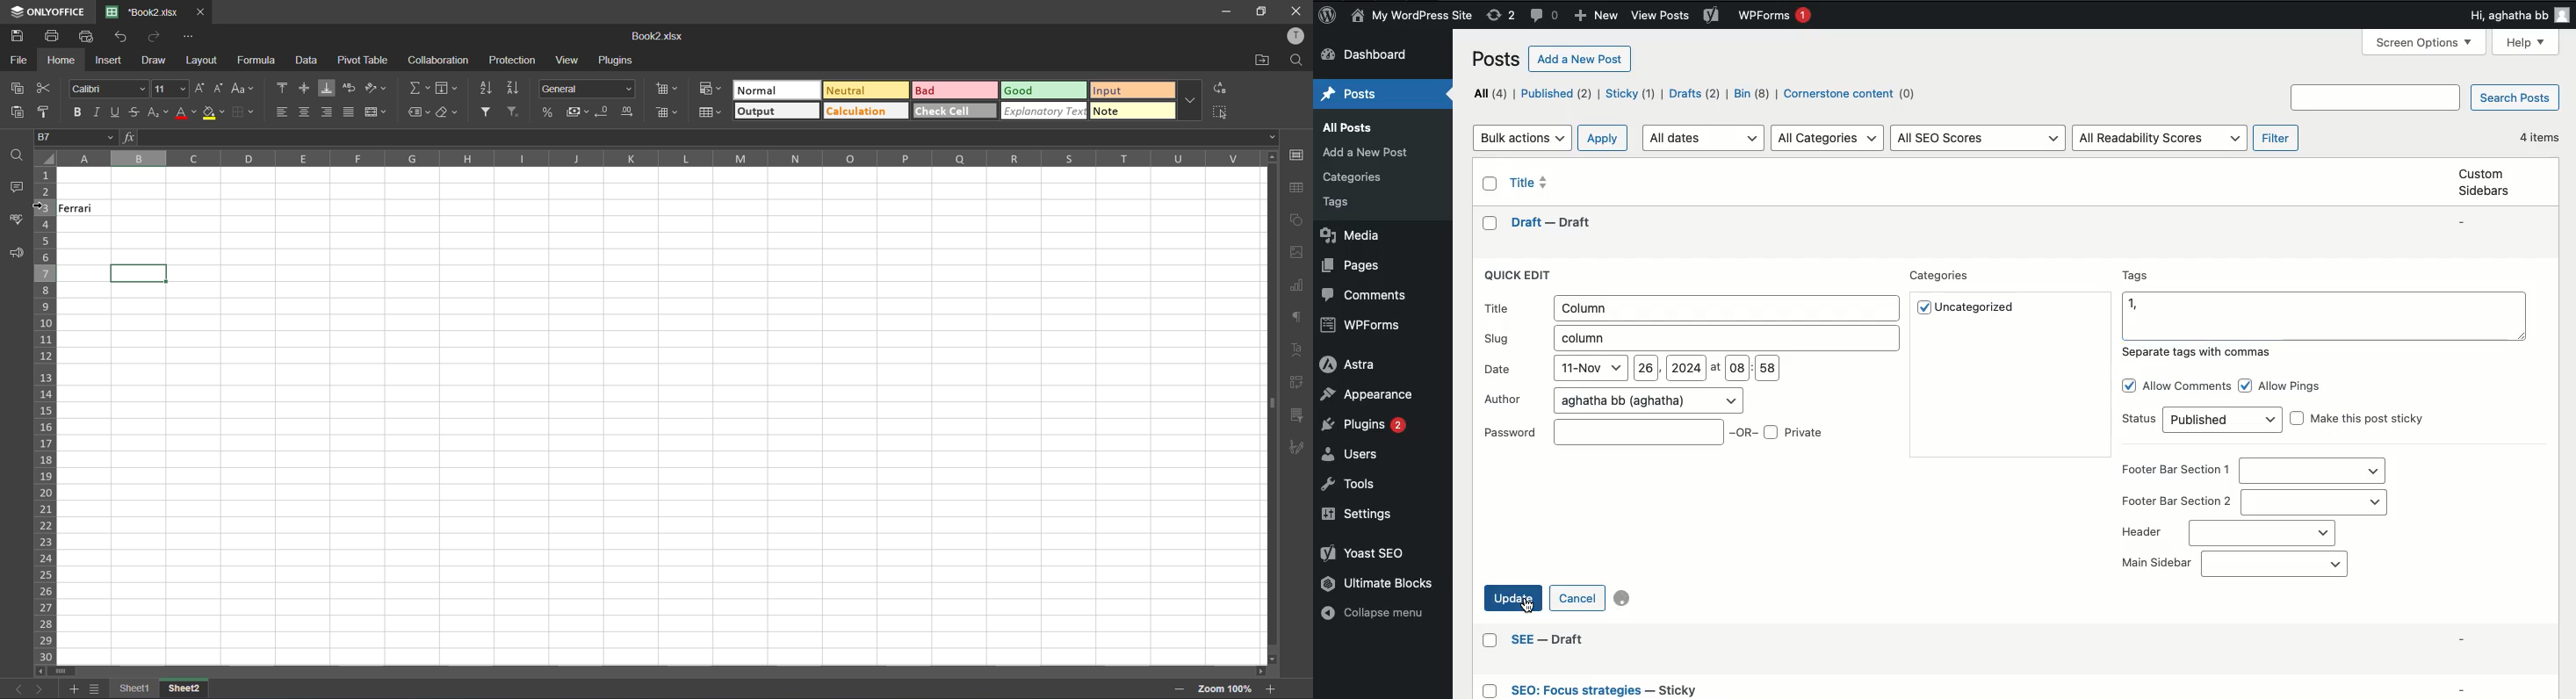  I want to click on Bulk actions, so click(1522, 137).